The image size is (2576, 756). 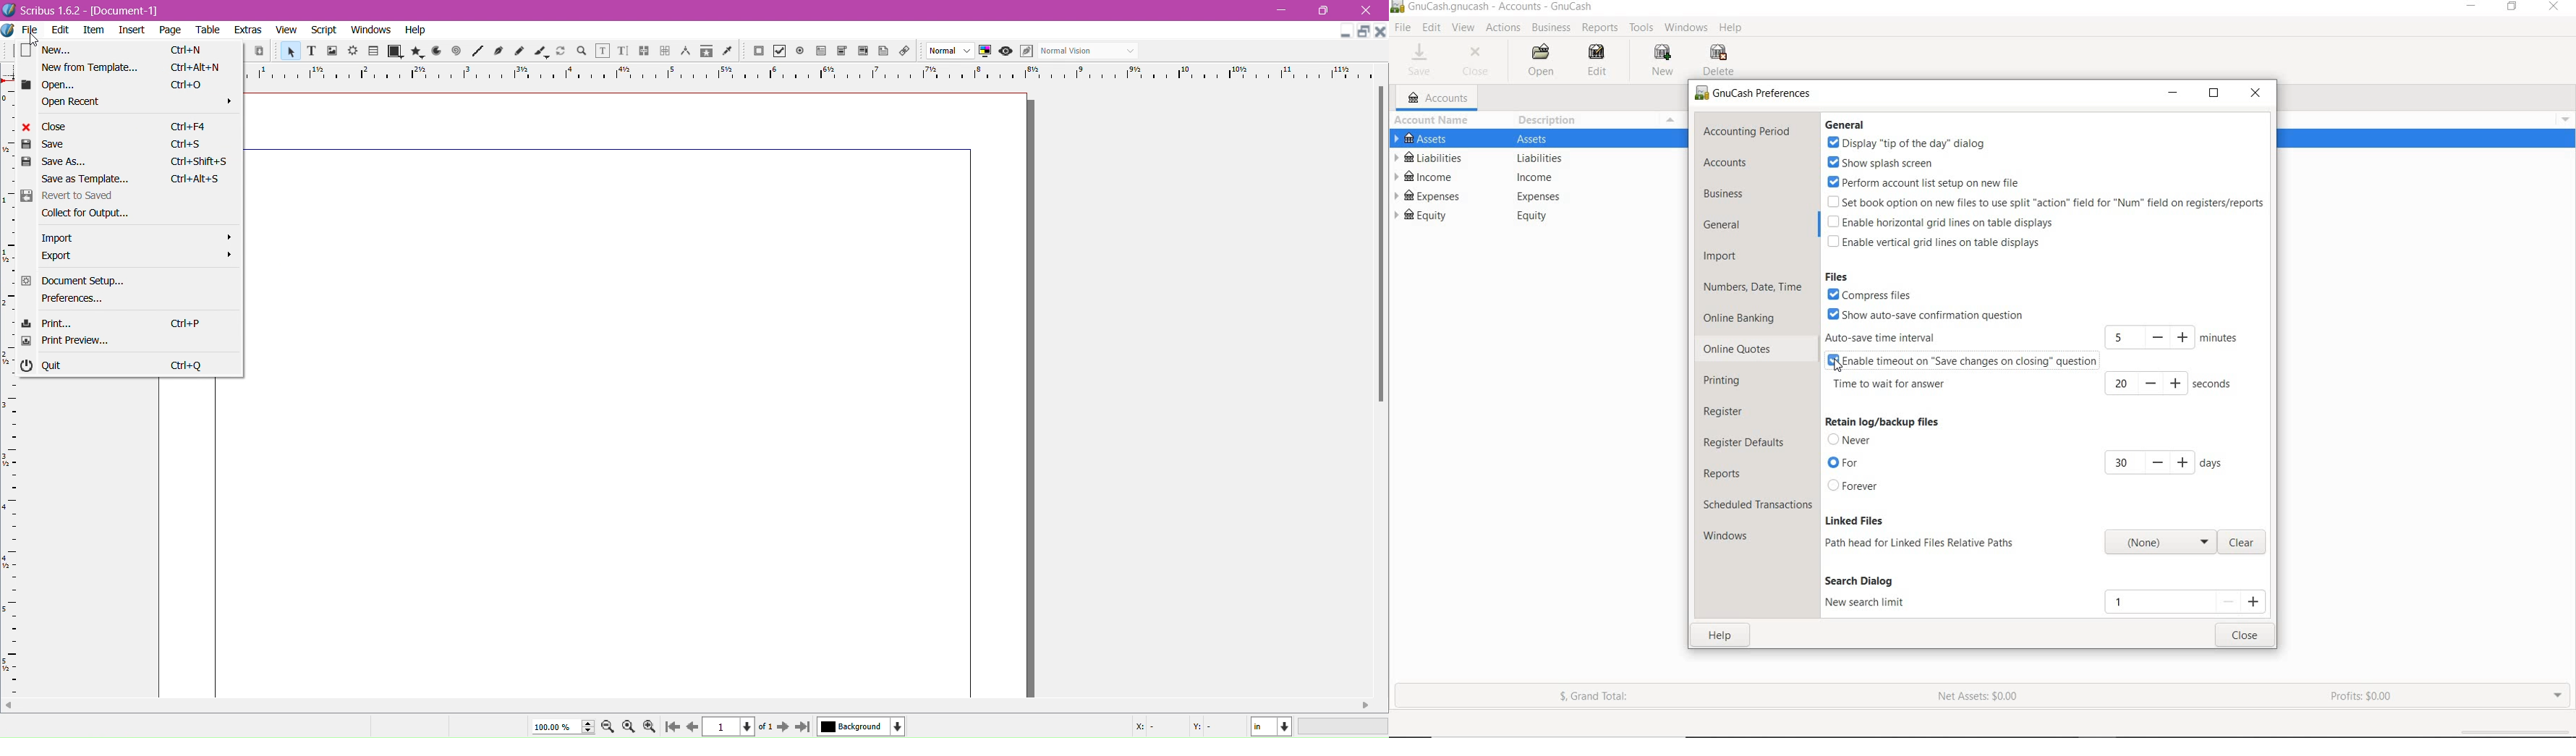 What do you see at coordinates (477, 52) in the screenshot?
I see `Line` at bounding box center [477, 52].